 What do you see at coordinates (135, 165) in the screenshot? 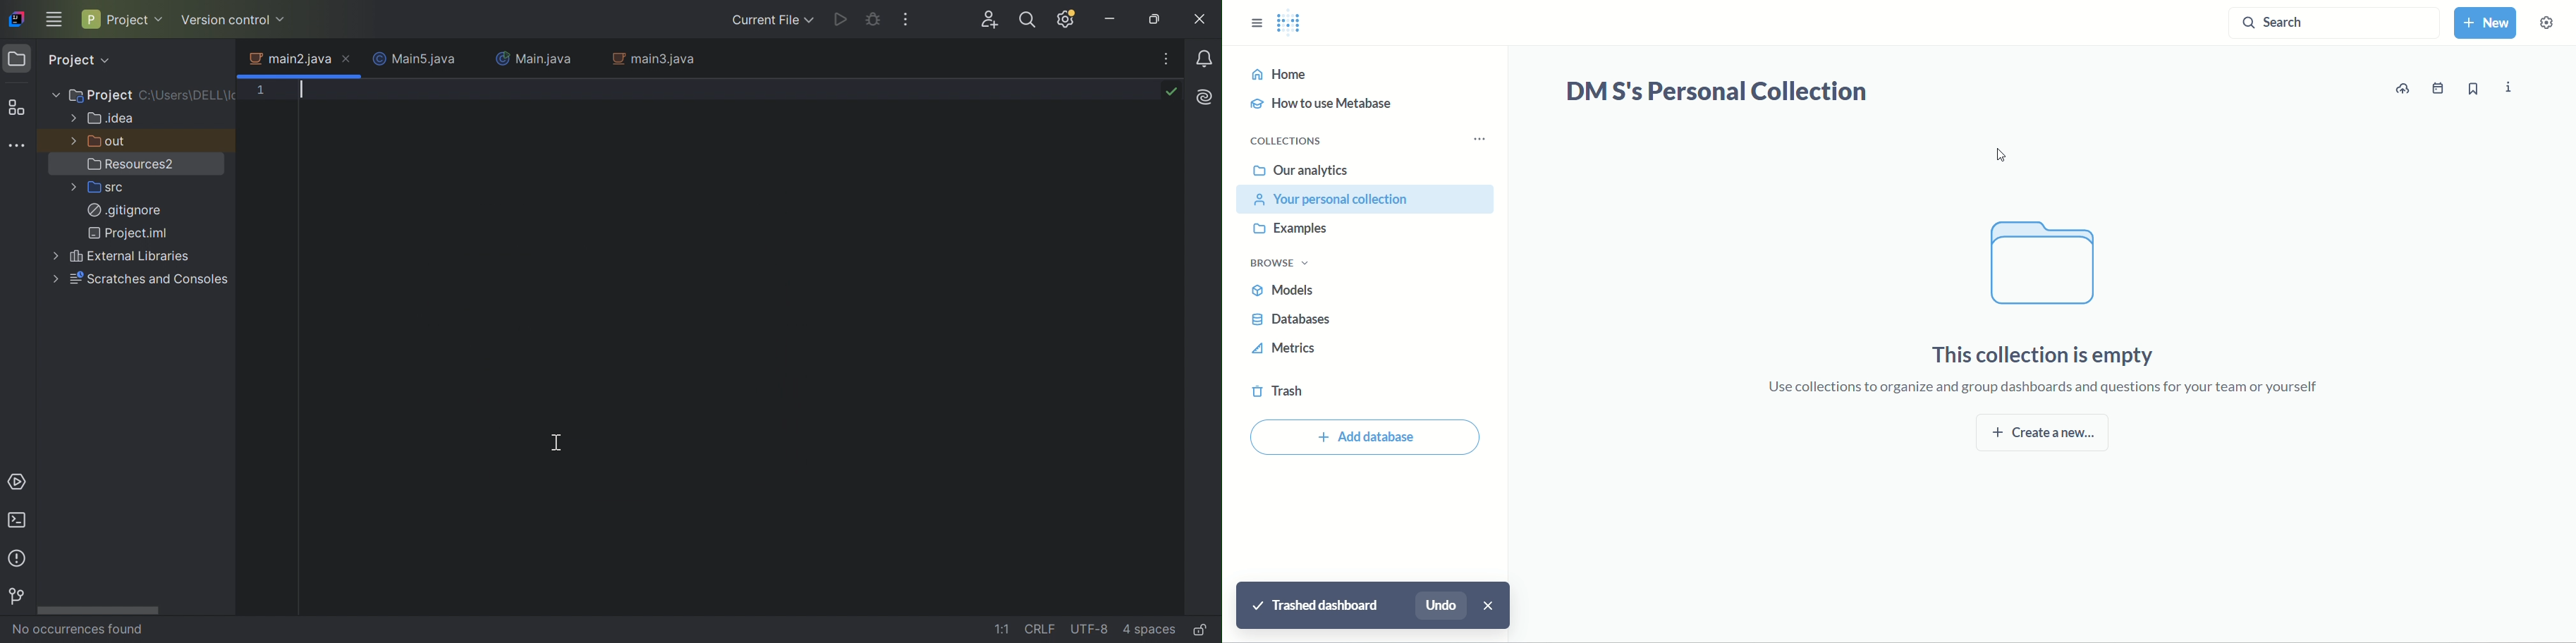
I see `Resources2` at bounding box center [135, 165].